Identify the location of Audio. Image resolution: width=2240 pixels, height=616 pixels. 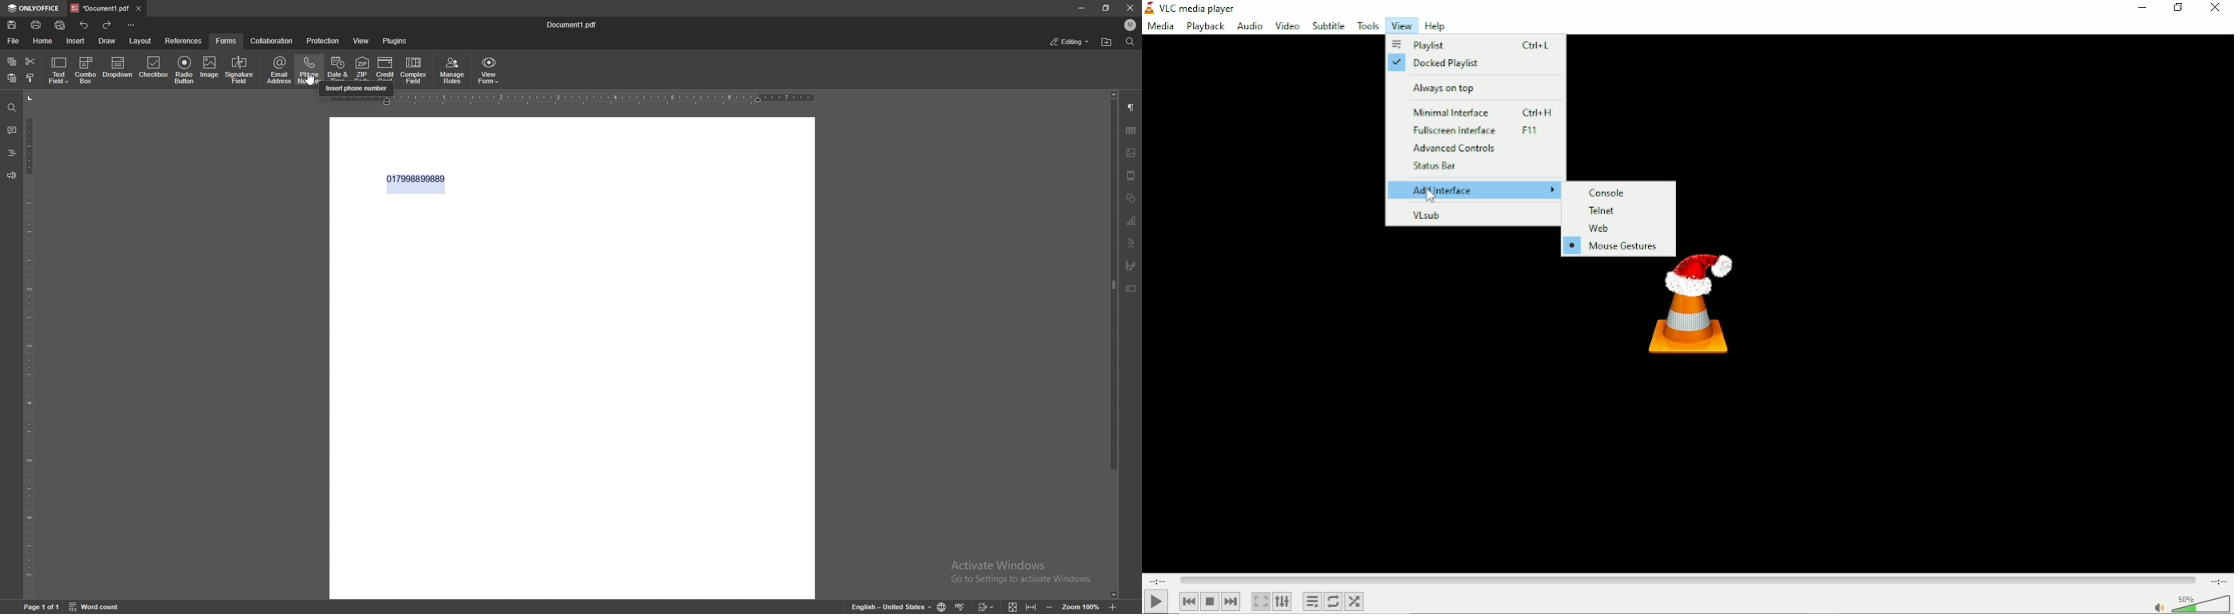
(1249, 27).